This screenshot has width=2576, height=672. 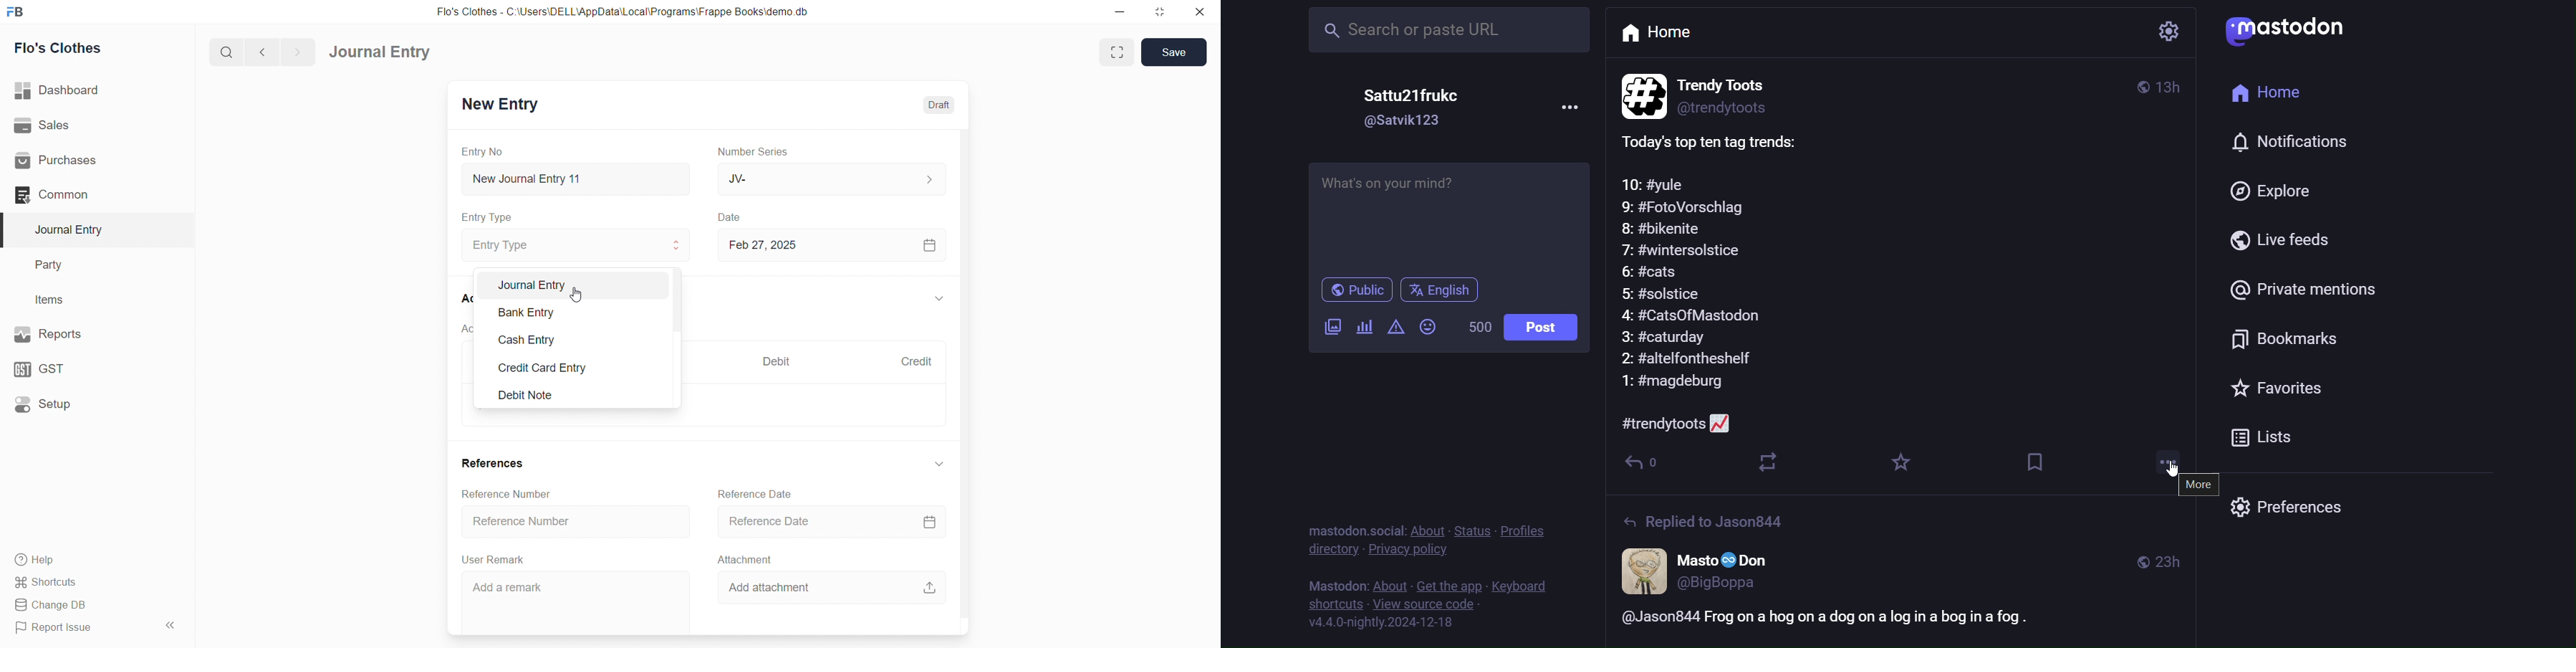 What do you see at coordinates (73, 230) in the screenshot?
I see `Journal Entry` at bounding box center [73, 230].